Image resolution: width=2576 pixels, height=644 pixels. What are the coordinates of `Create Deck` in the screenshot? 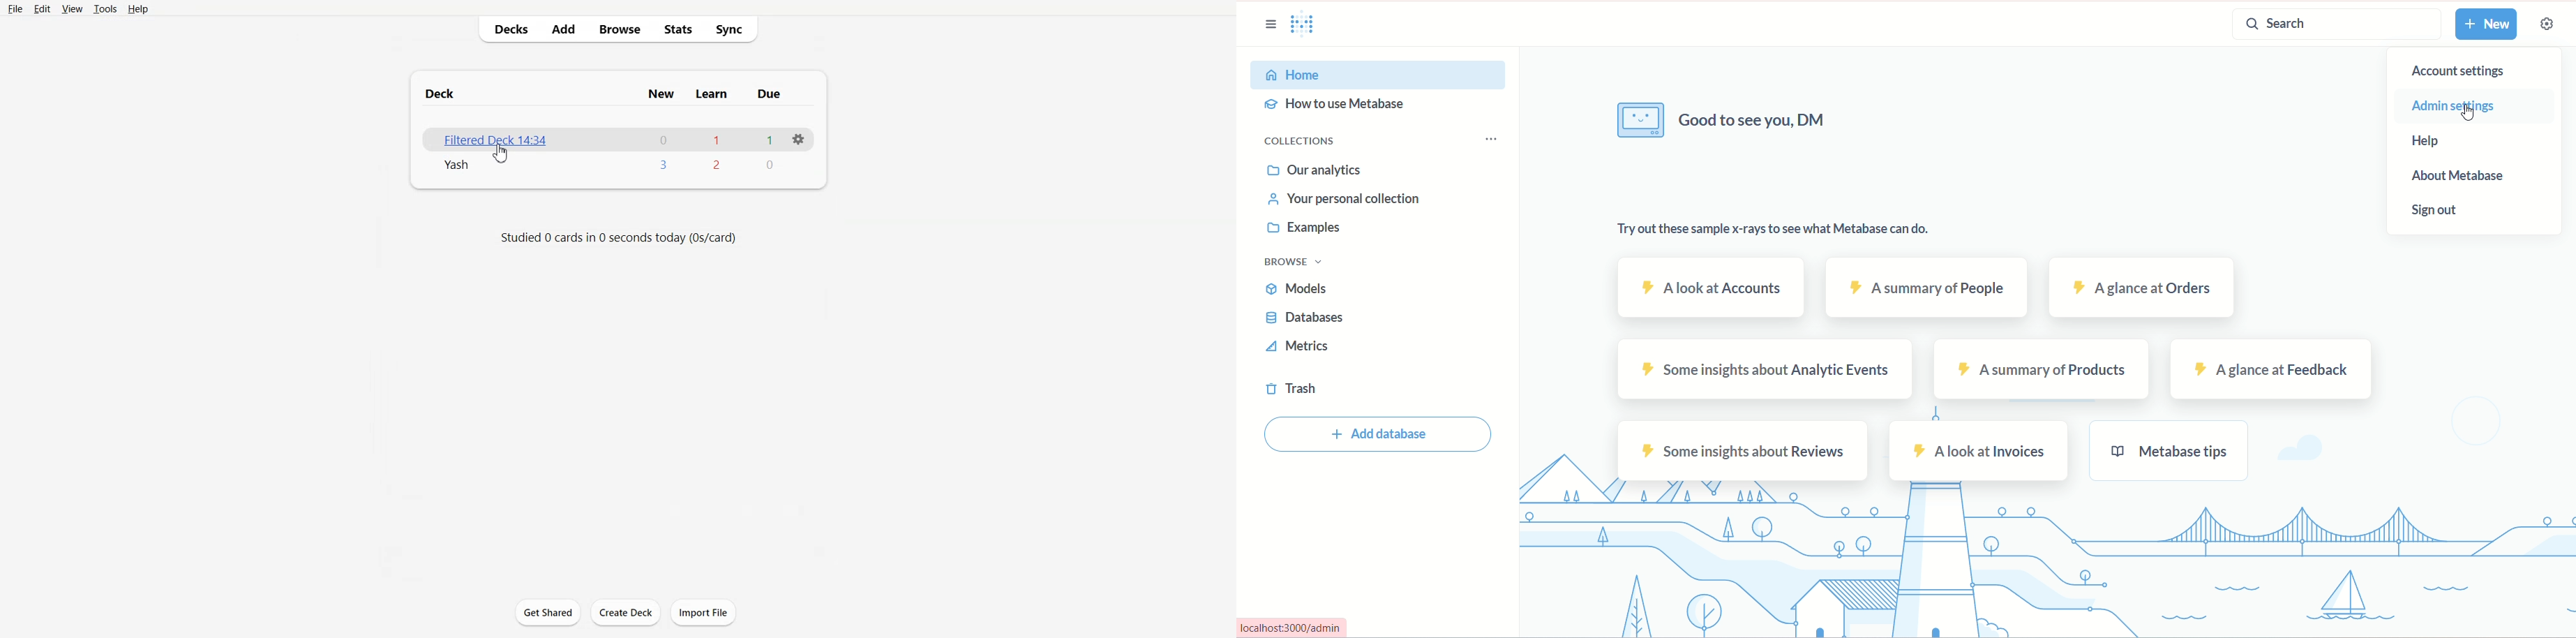 It's located at (625, 612).